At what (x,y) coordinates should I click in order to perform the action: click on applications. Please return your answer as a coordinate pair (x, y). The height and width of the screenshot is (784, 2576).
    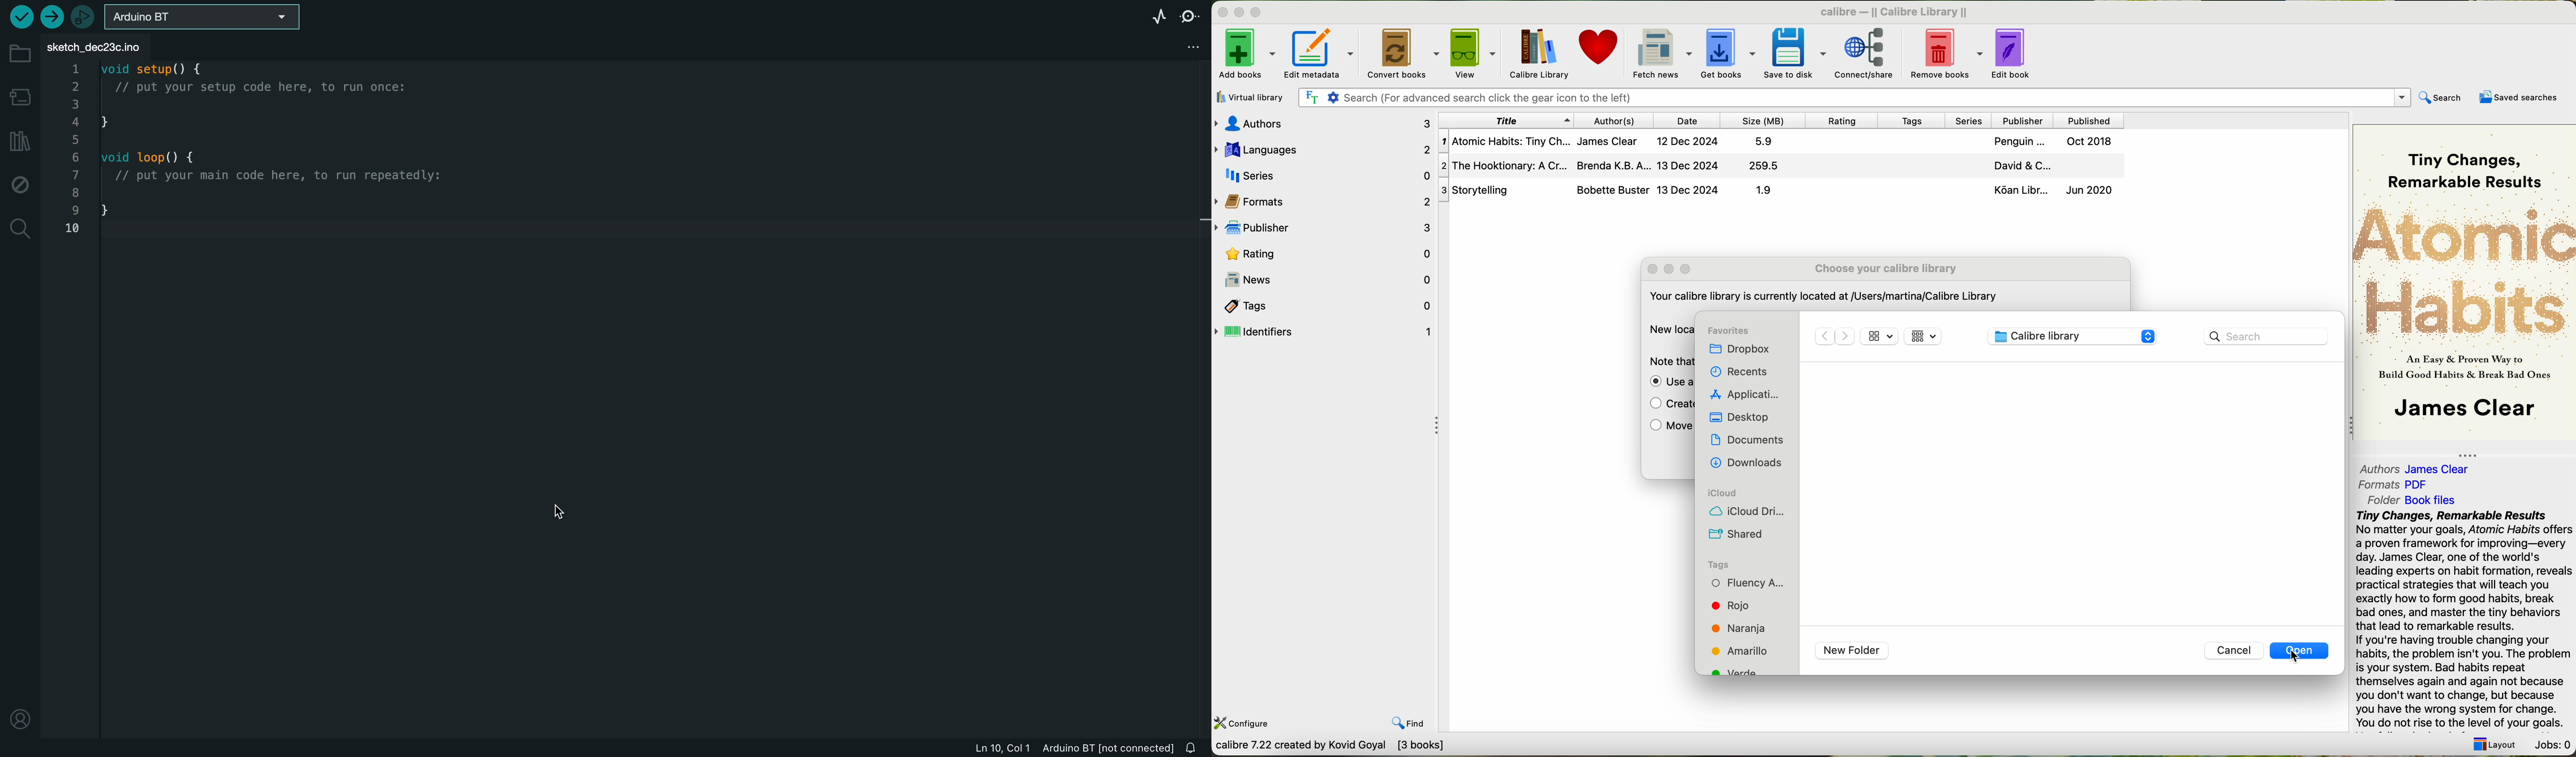
    Looking at the image, I should click on (1748, 396).